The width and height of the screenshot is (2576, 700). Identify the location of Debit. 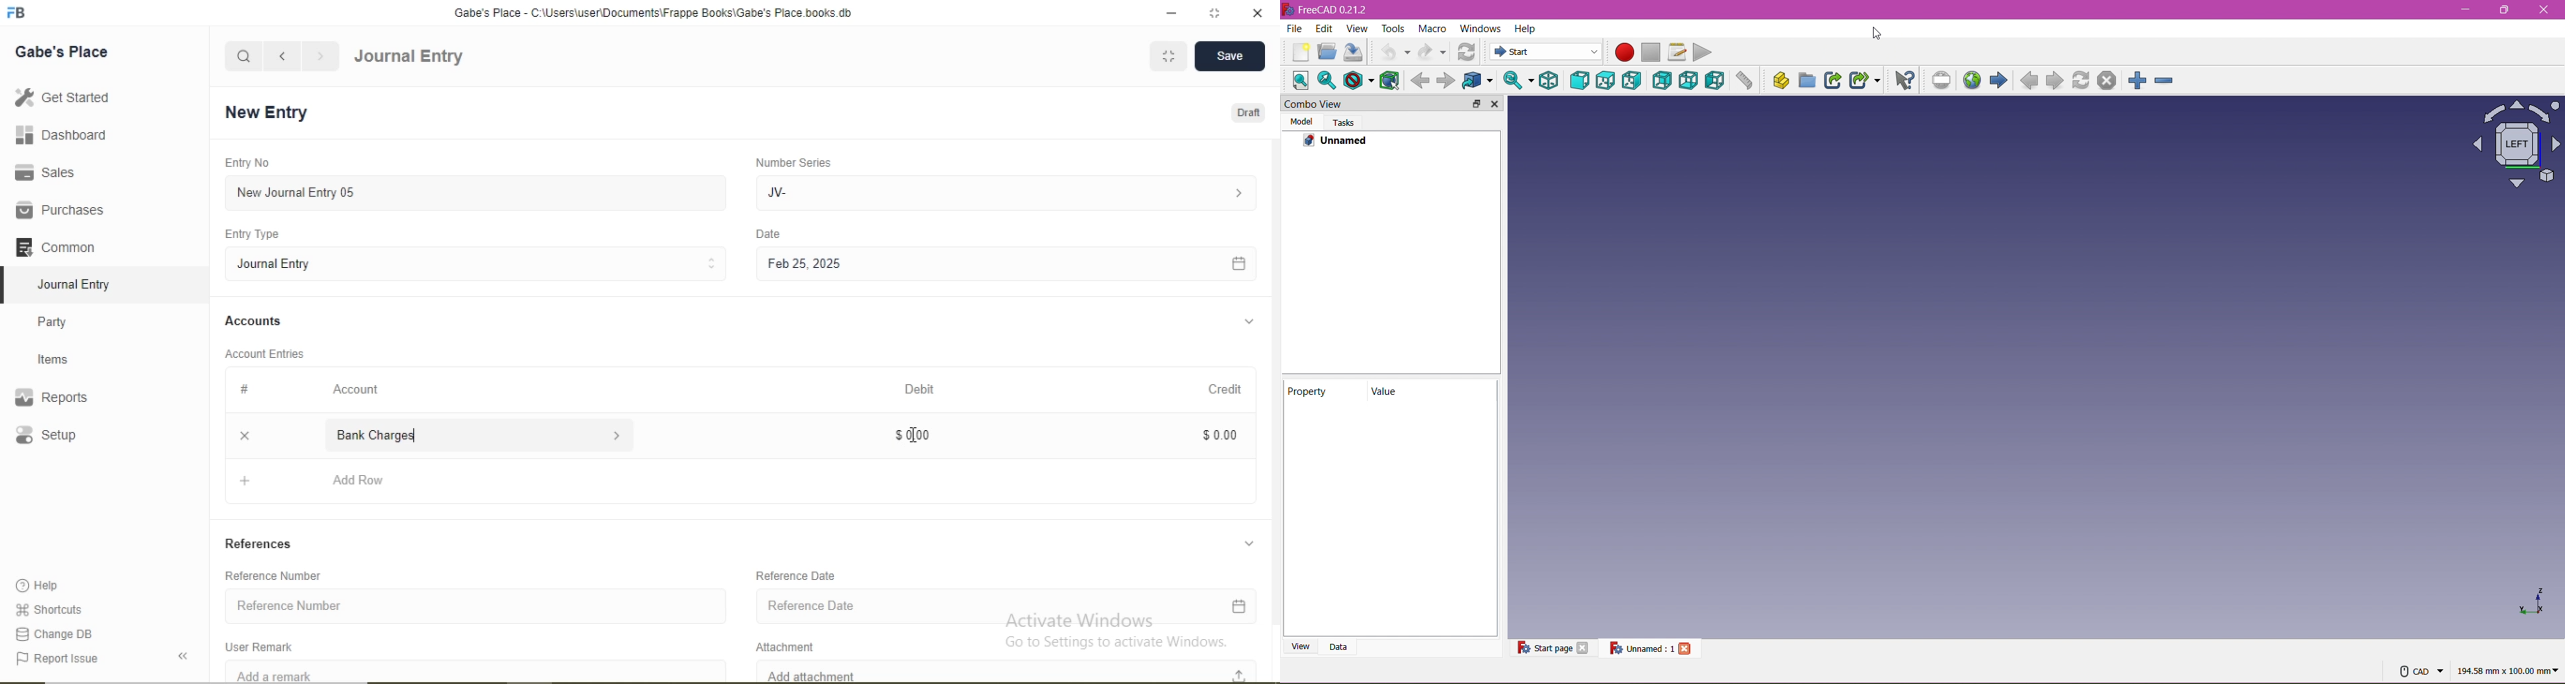
(922, 390).